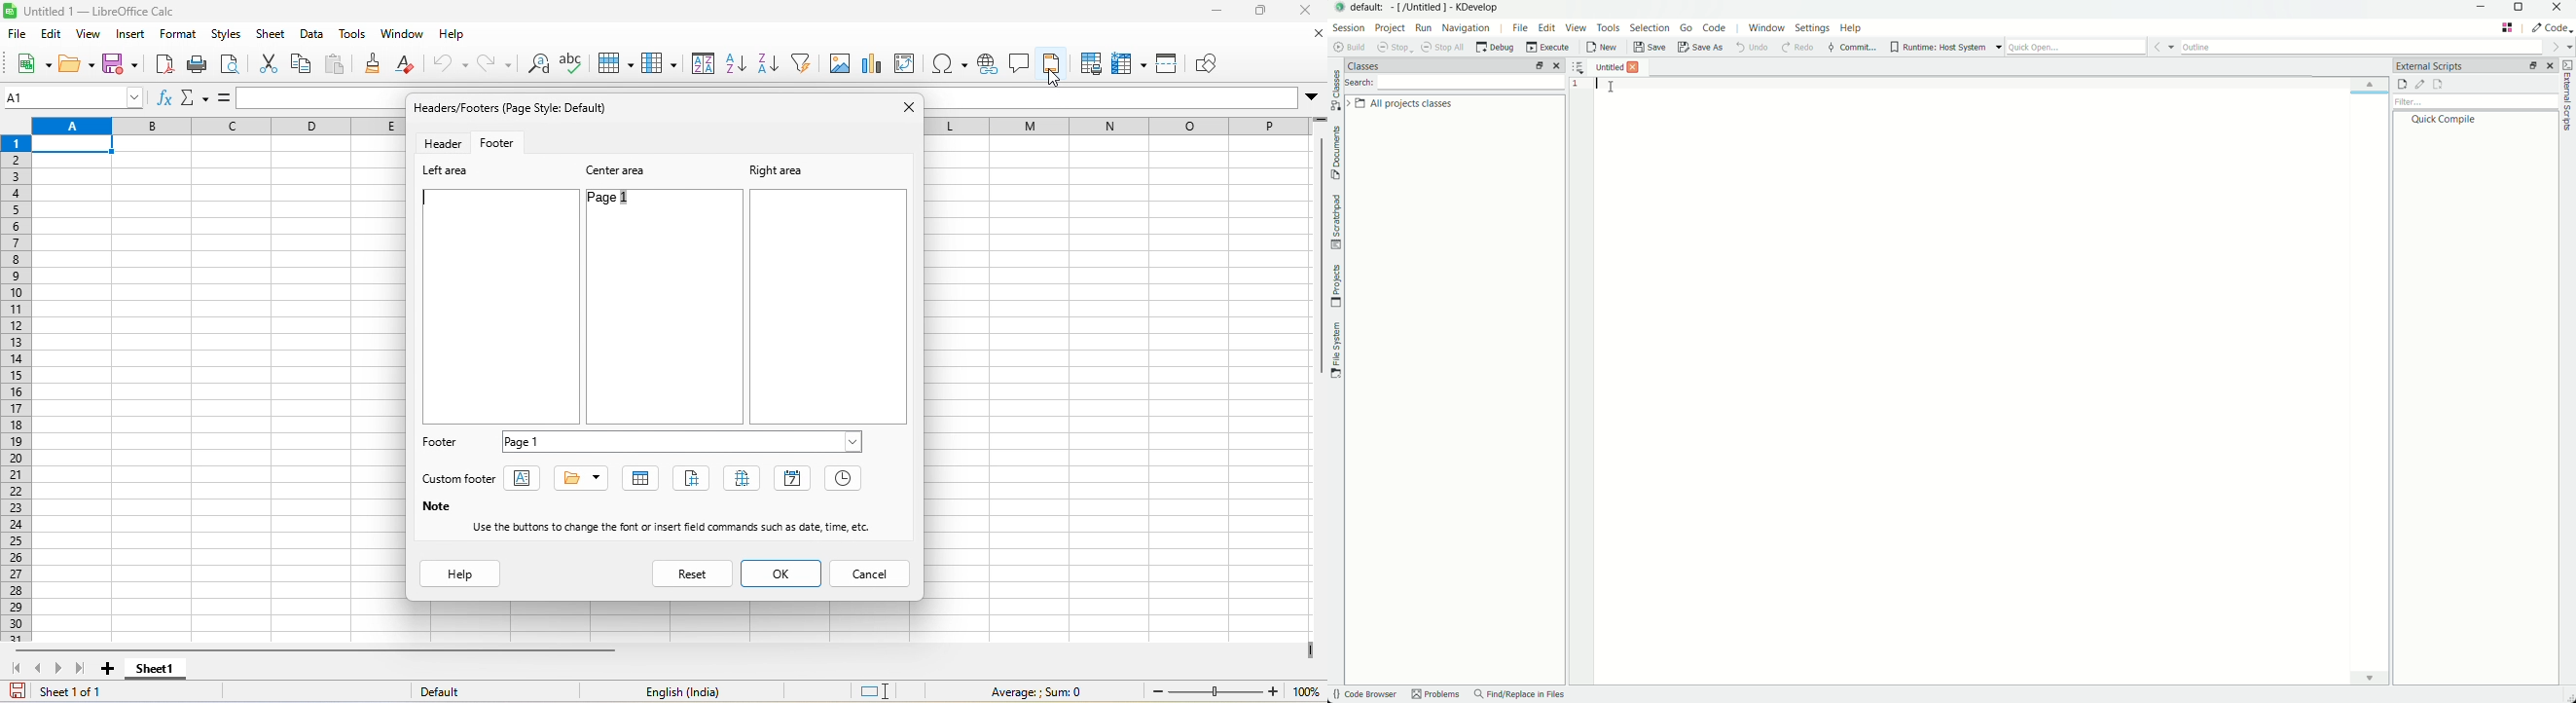 This screenshot has height=728, width=2576. What do you see at coordinates (1319, 258) in the screenshot?
I see `vertical scroll bar` at bounding box center [1319, 258].